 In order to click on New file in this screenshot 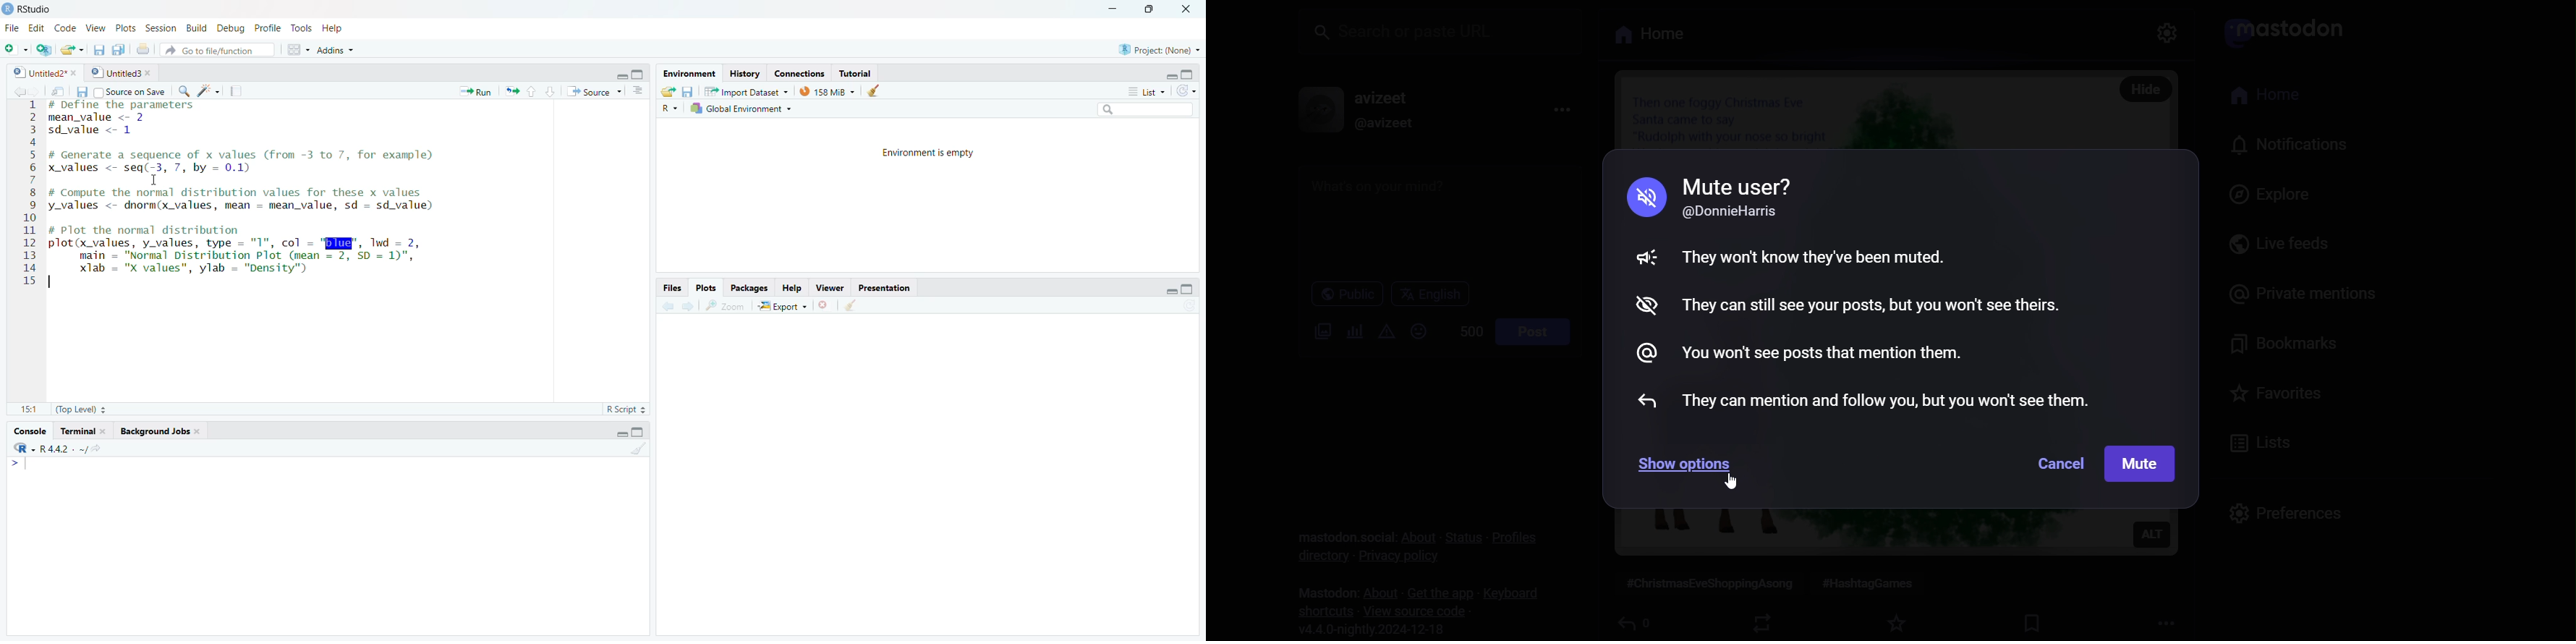, I will do `click(14, 47)`.